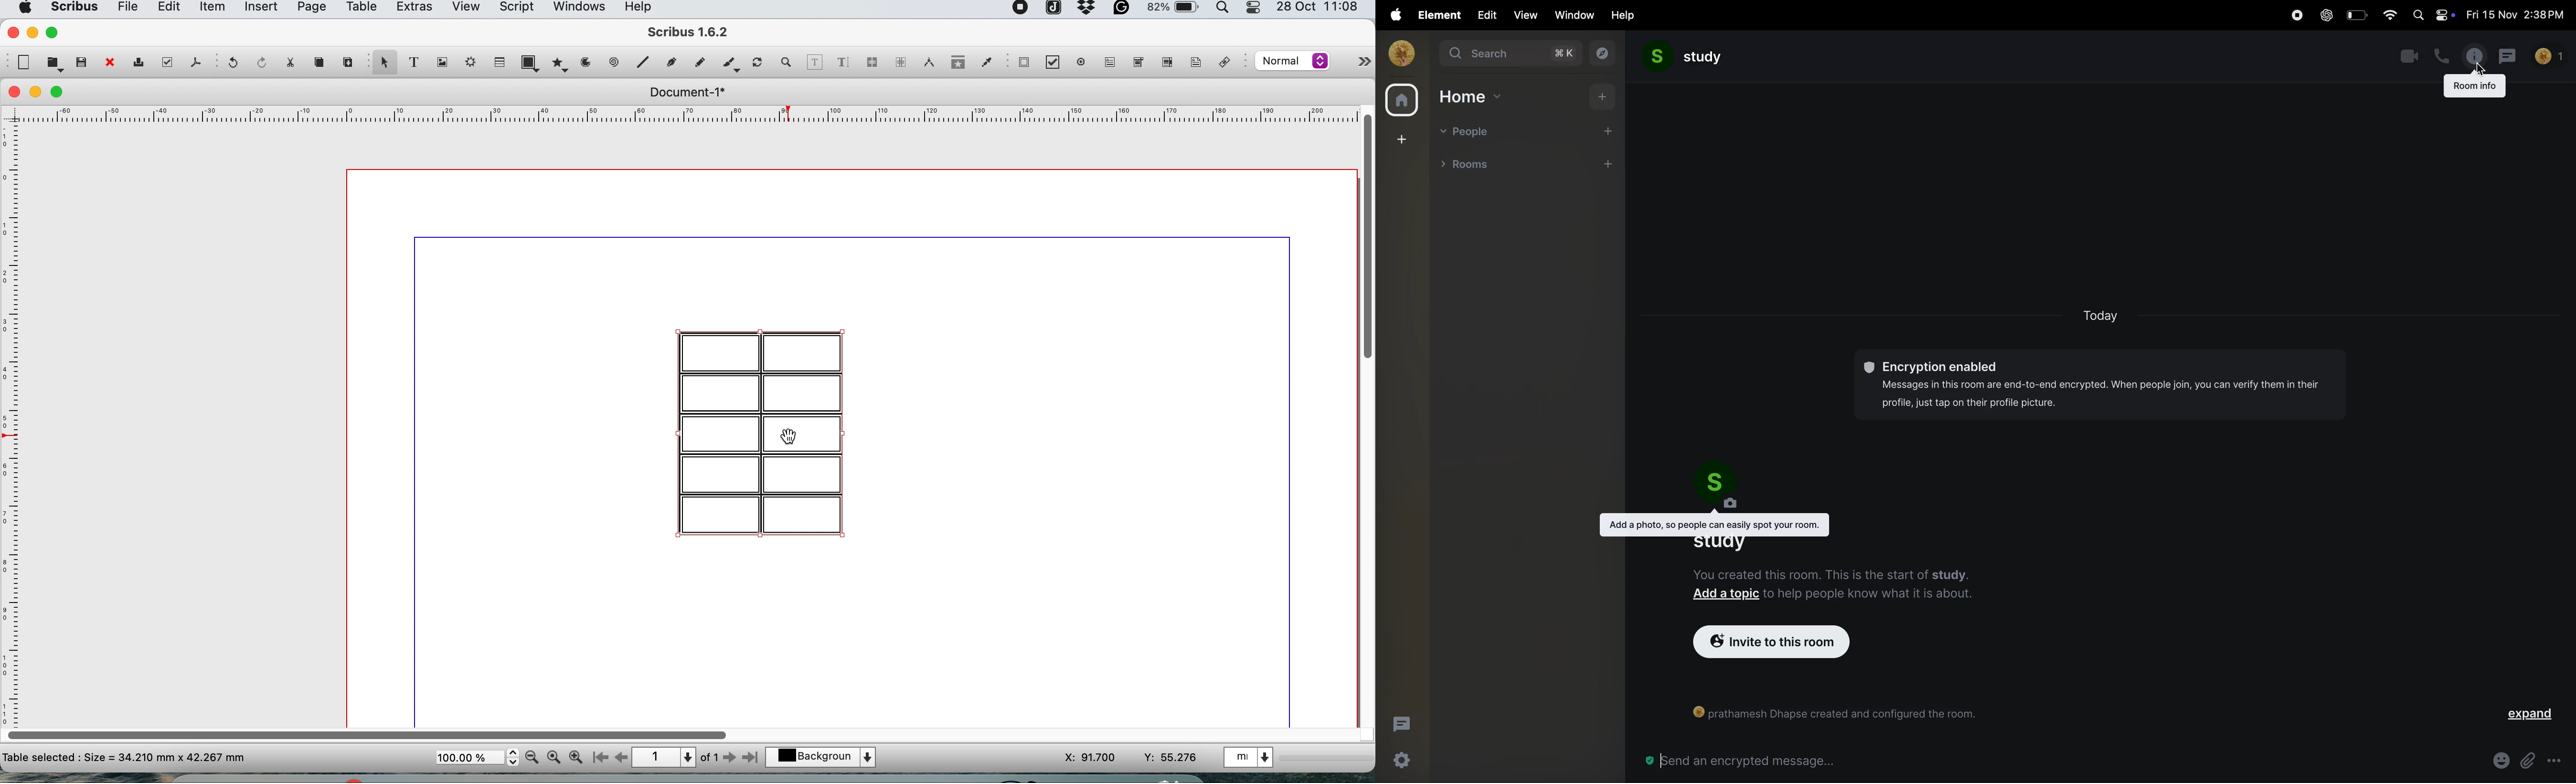 The height and width of the screenshot is (784, 2576). Describe the element at coordinates (73, 9) in the screenshot. I see `scribus` at that location.